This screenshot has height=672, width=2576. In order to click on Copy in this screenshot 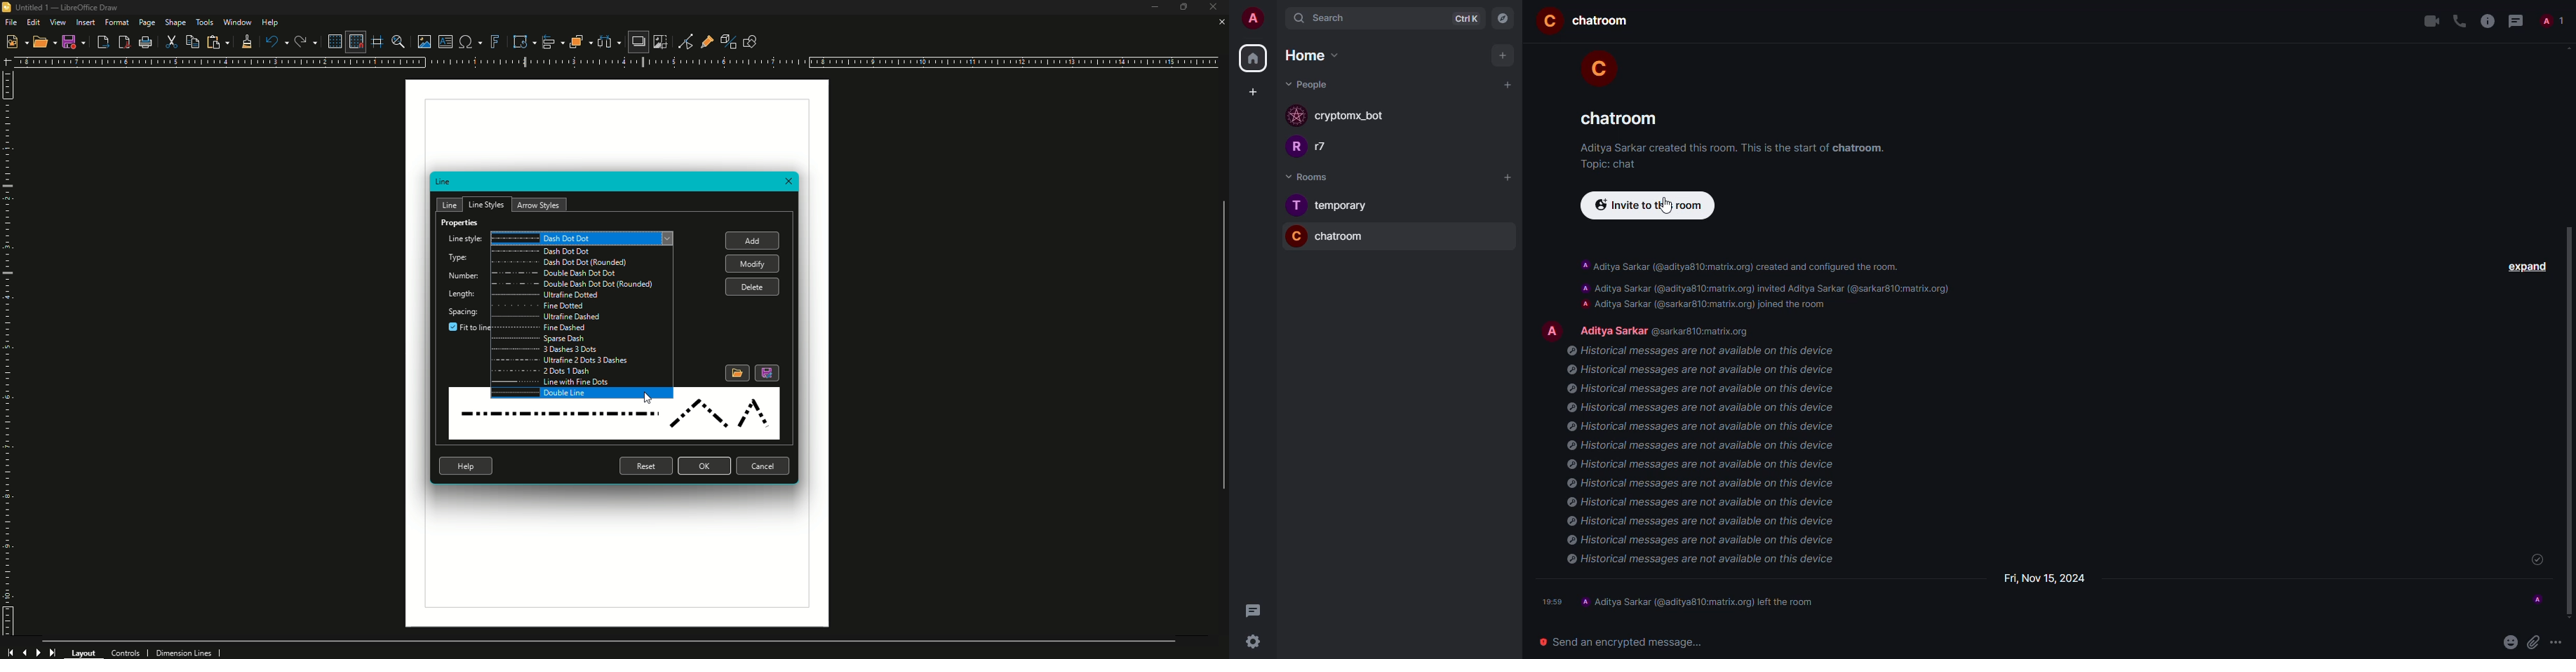, I will do `click(194, 42)`.